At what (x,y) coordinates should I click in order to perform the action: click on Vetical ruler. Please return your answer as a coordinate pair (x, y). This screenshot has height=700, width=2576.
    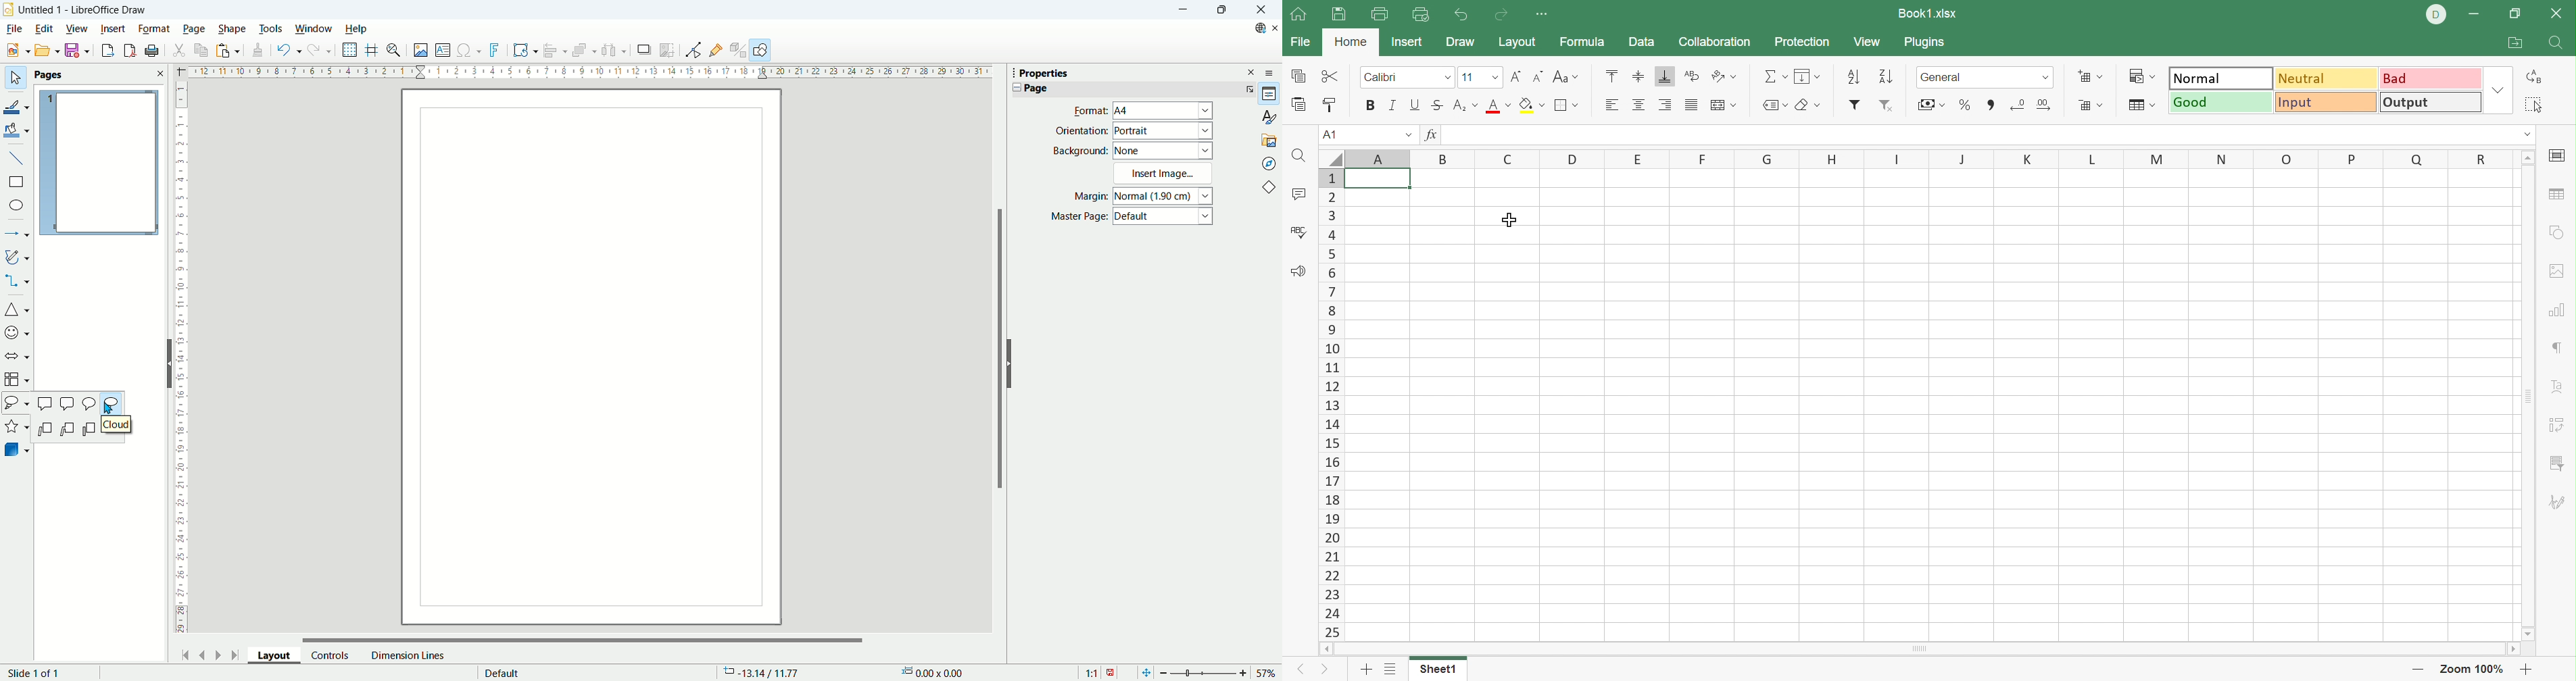
    Looking at the image, I should click on (182, 357).